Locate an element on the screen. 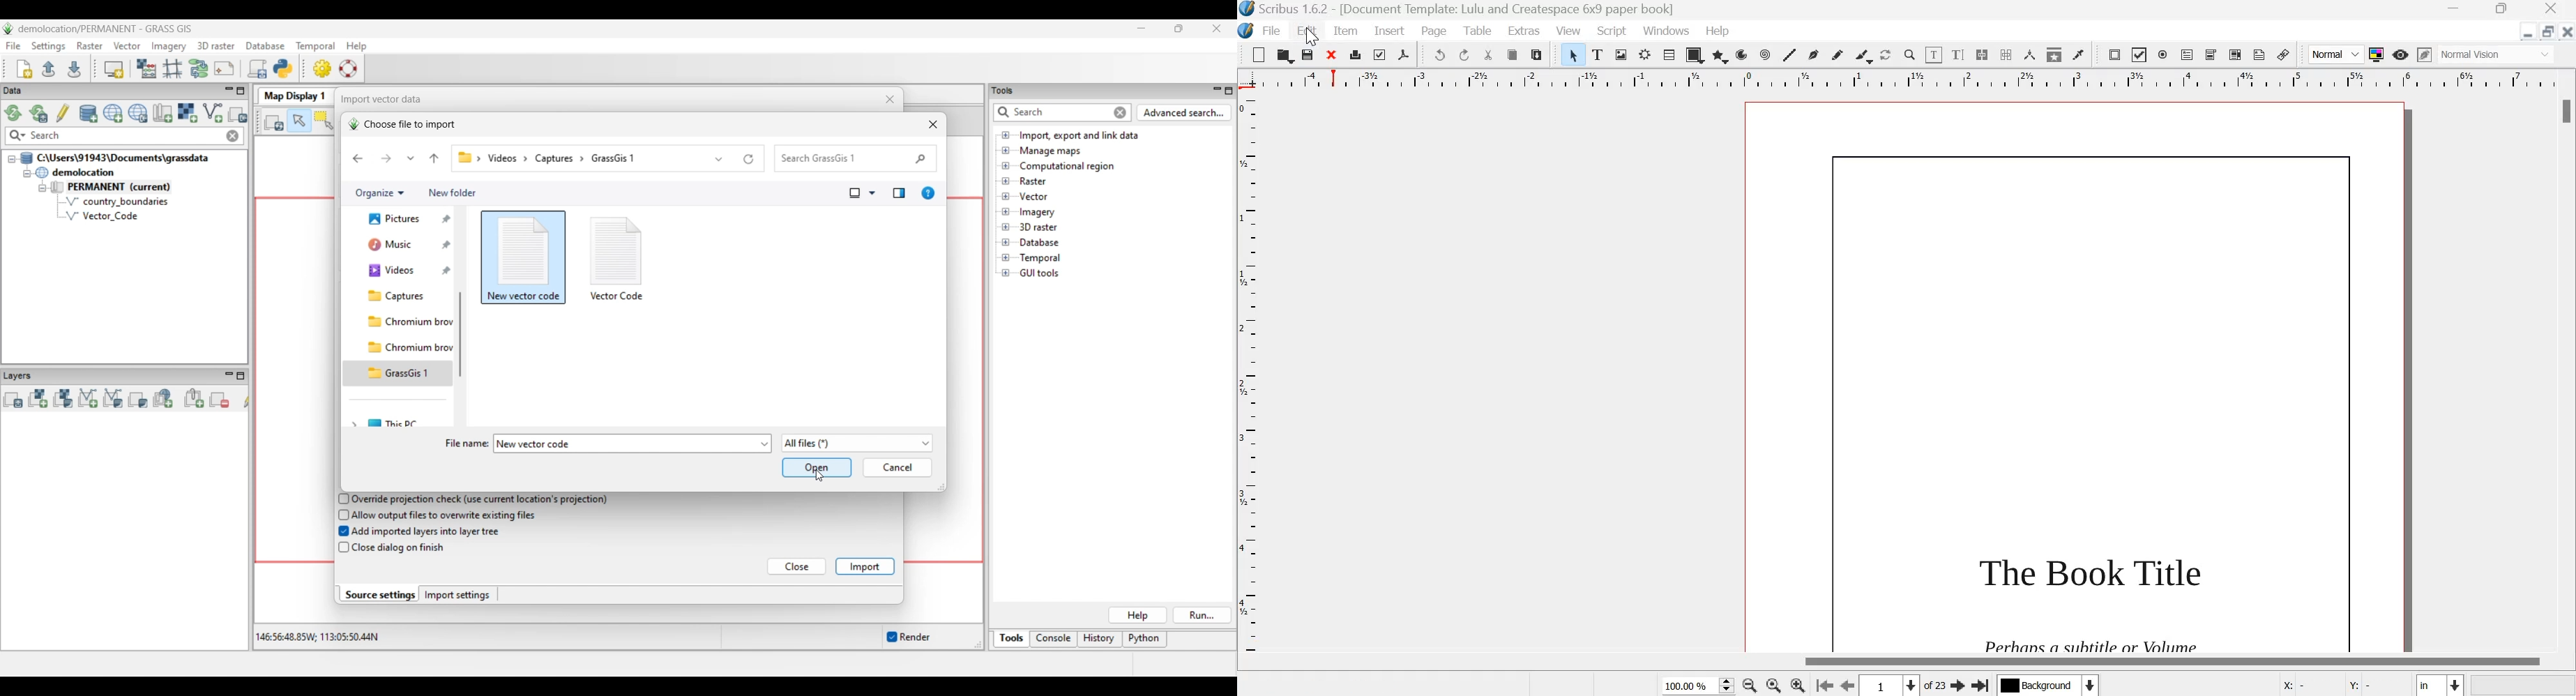  page is located at coordinates (2075, 377).